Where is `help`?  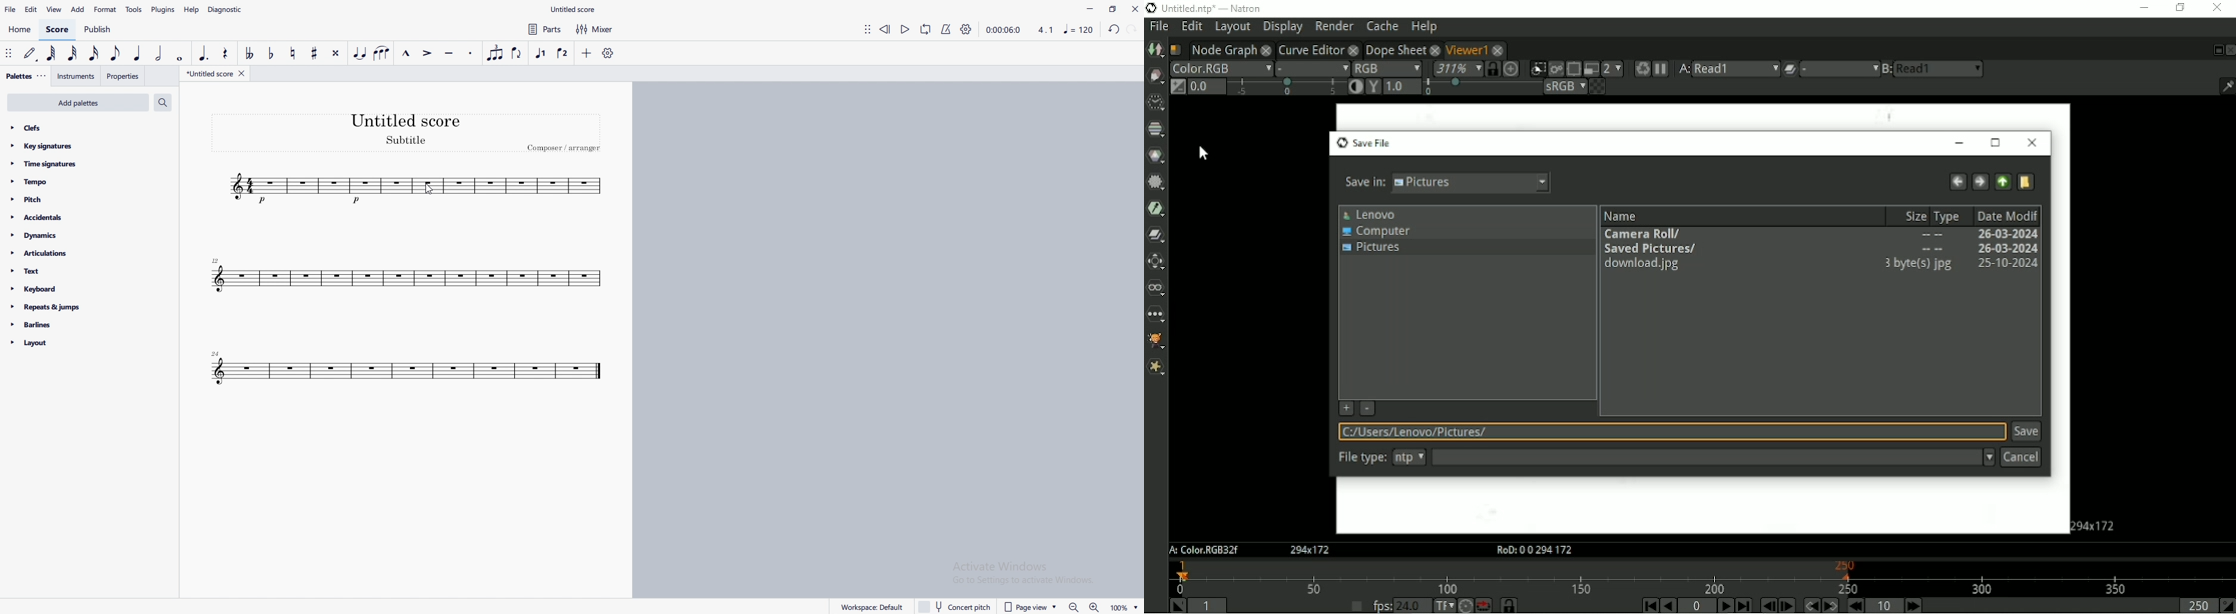
help is located at coordinates (191, 10).